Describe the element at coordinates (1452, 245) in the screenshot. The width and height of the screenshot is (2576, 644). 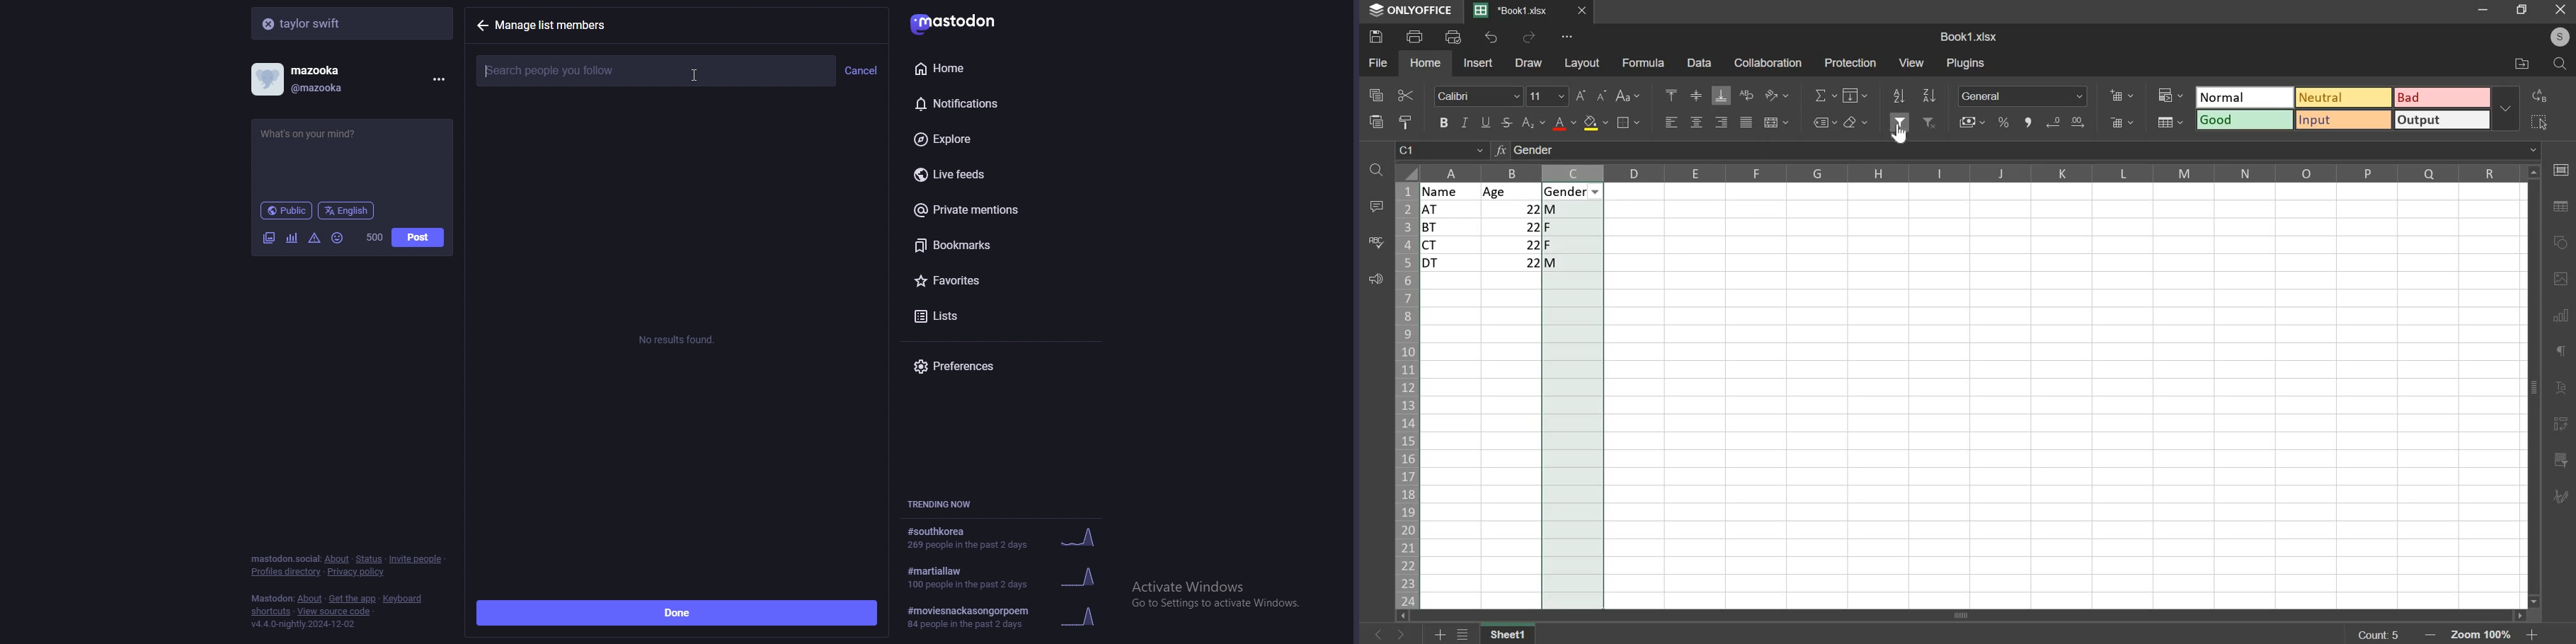
I see `ct` at that location.